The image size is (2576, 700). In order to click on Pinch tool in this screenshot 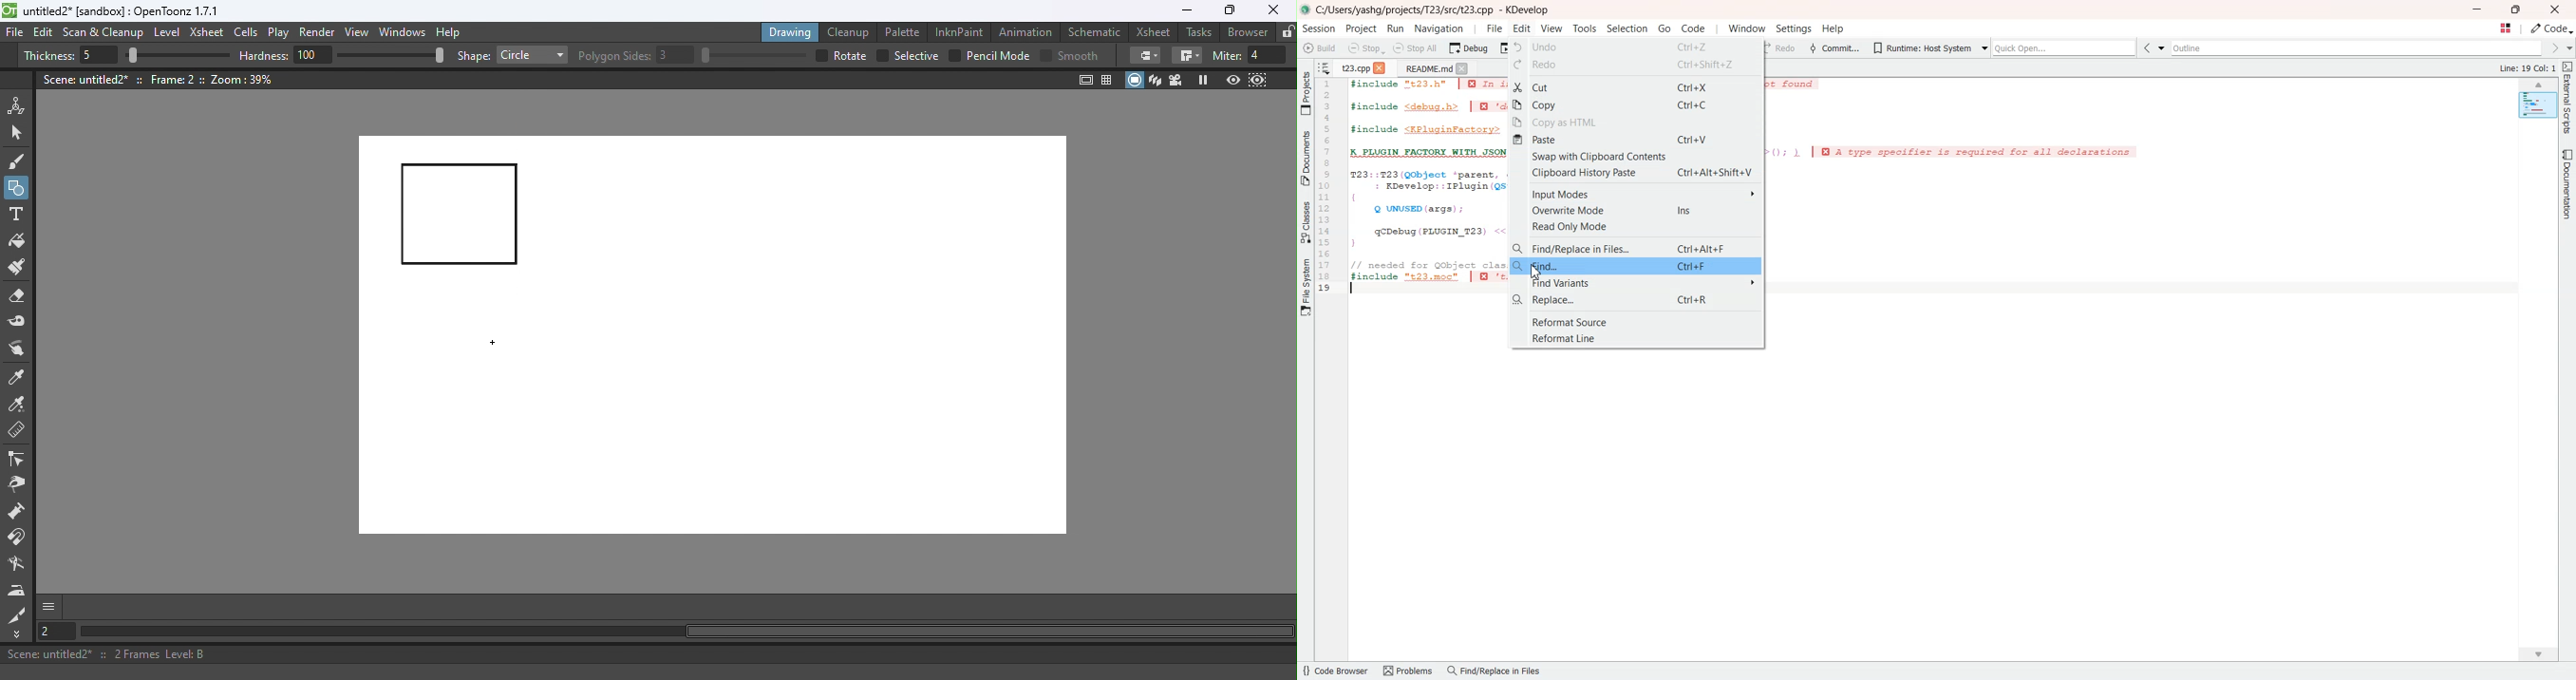, I will do `click(16, 487)`.